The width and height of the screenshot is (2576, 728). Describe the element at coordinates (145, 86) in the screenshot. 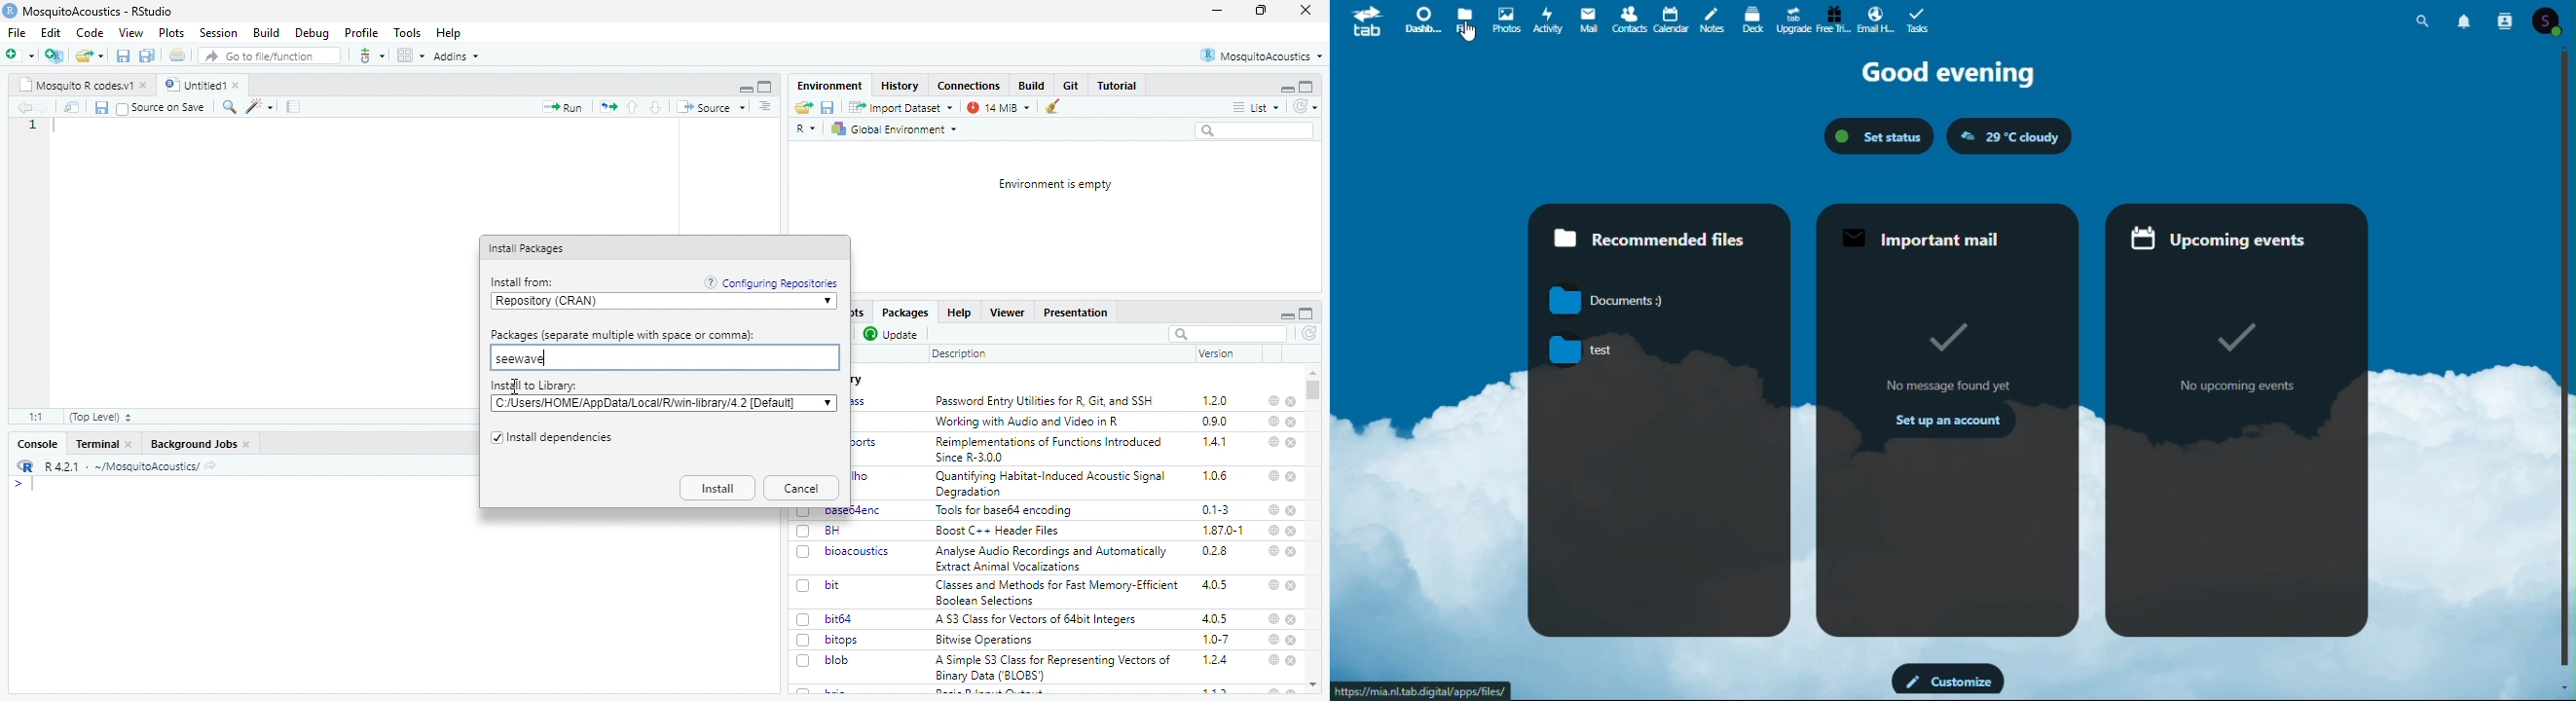

I see `close` at that location.